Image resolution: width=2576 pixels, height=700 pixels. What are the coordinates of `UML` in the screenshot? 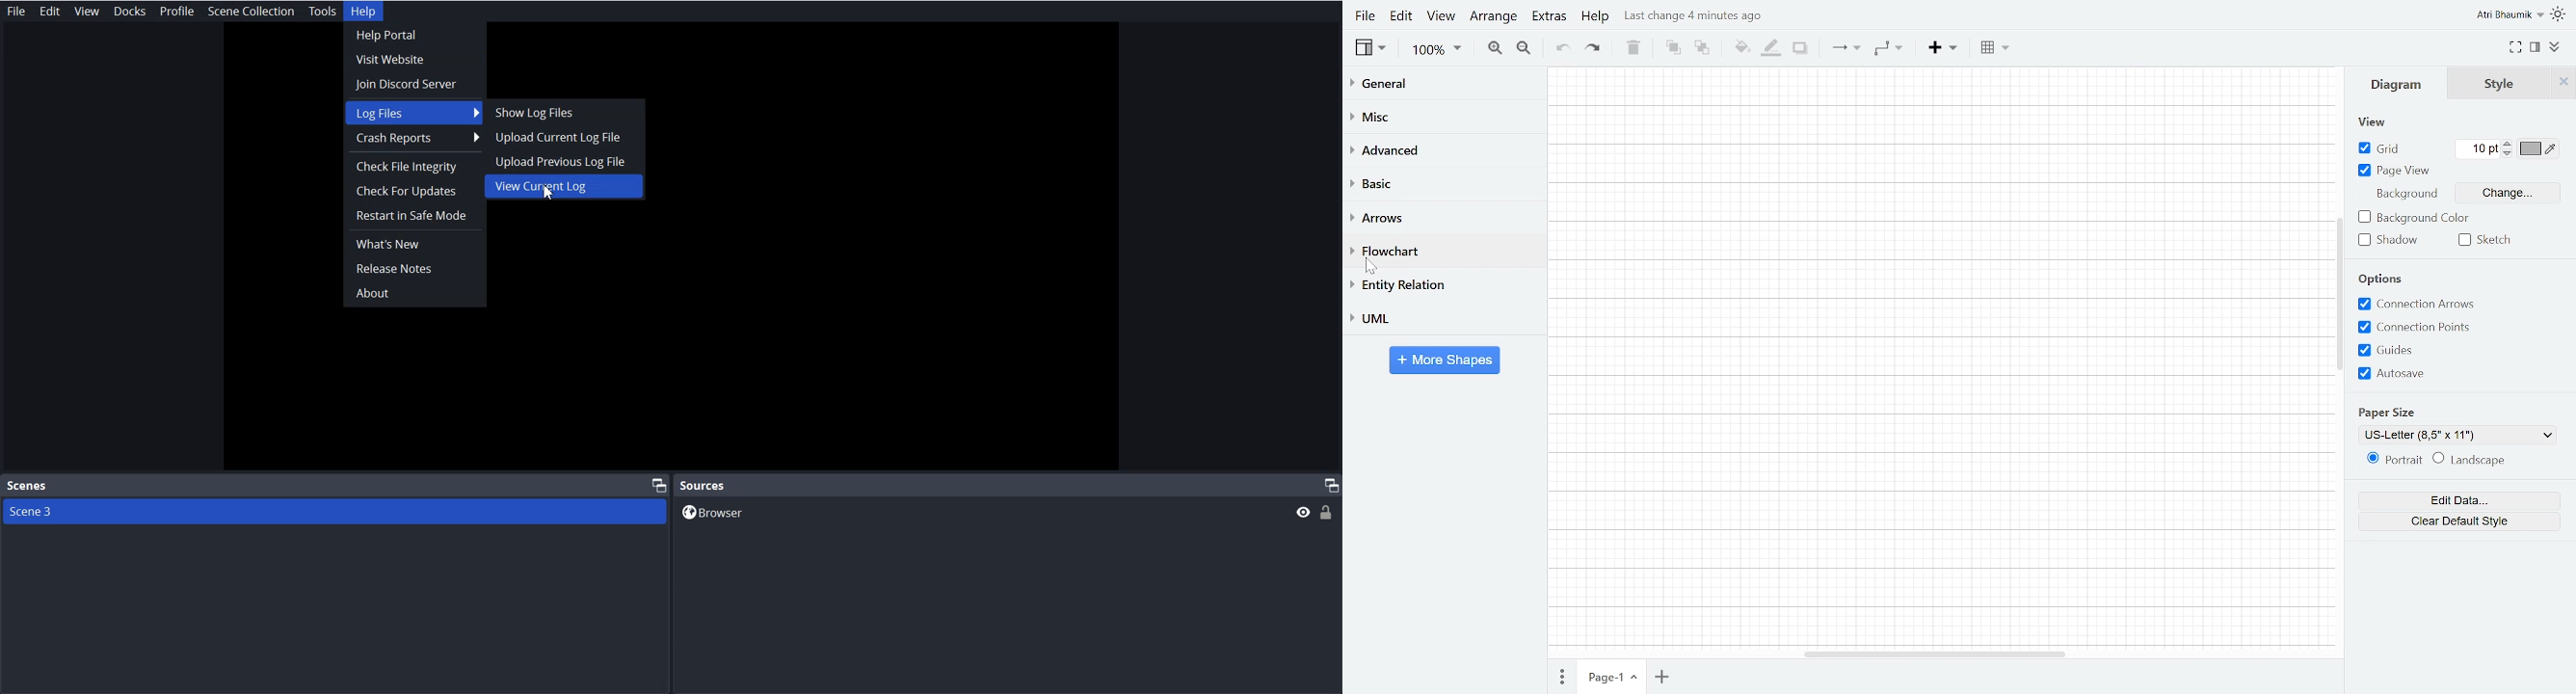 It's located at (1441, 318).